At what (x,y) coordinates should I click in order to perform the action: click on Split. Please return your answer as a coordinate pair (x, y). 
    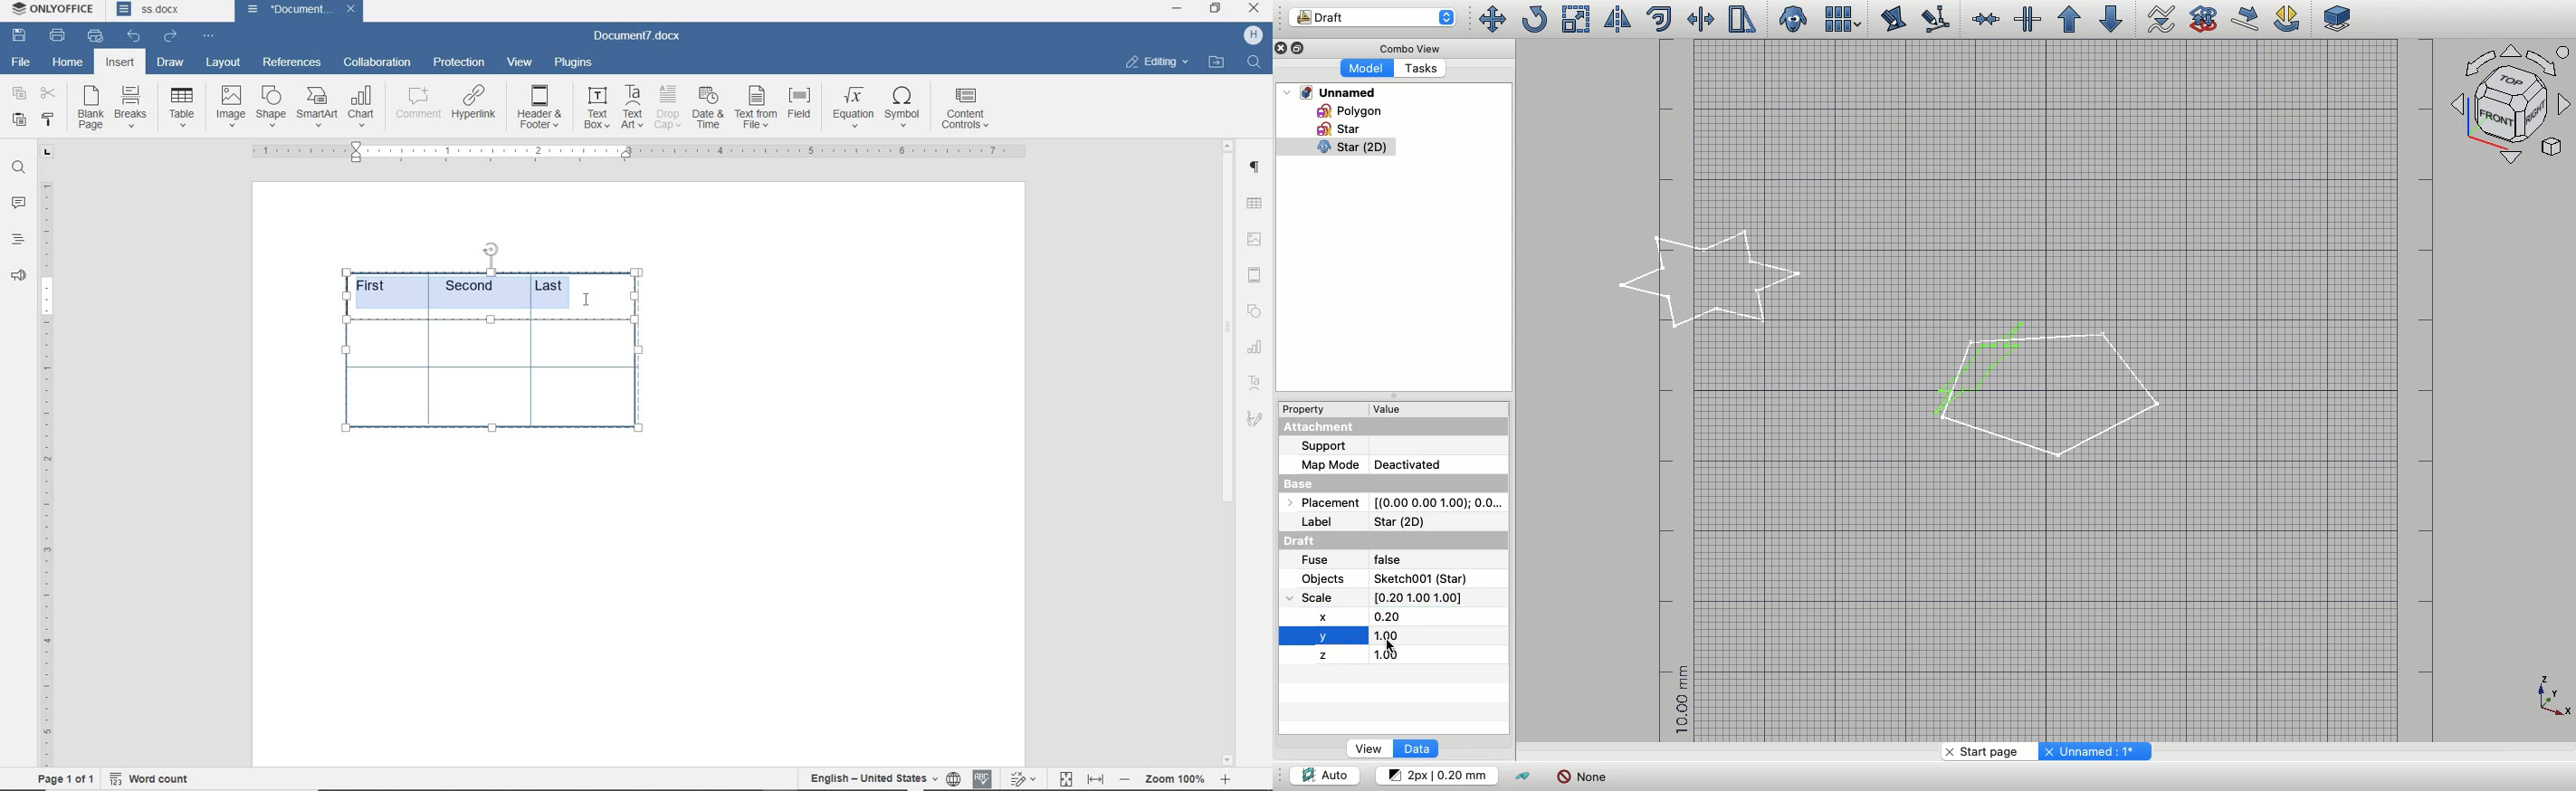
    Looking at the image, I should click on (2027, 19).